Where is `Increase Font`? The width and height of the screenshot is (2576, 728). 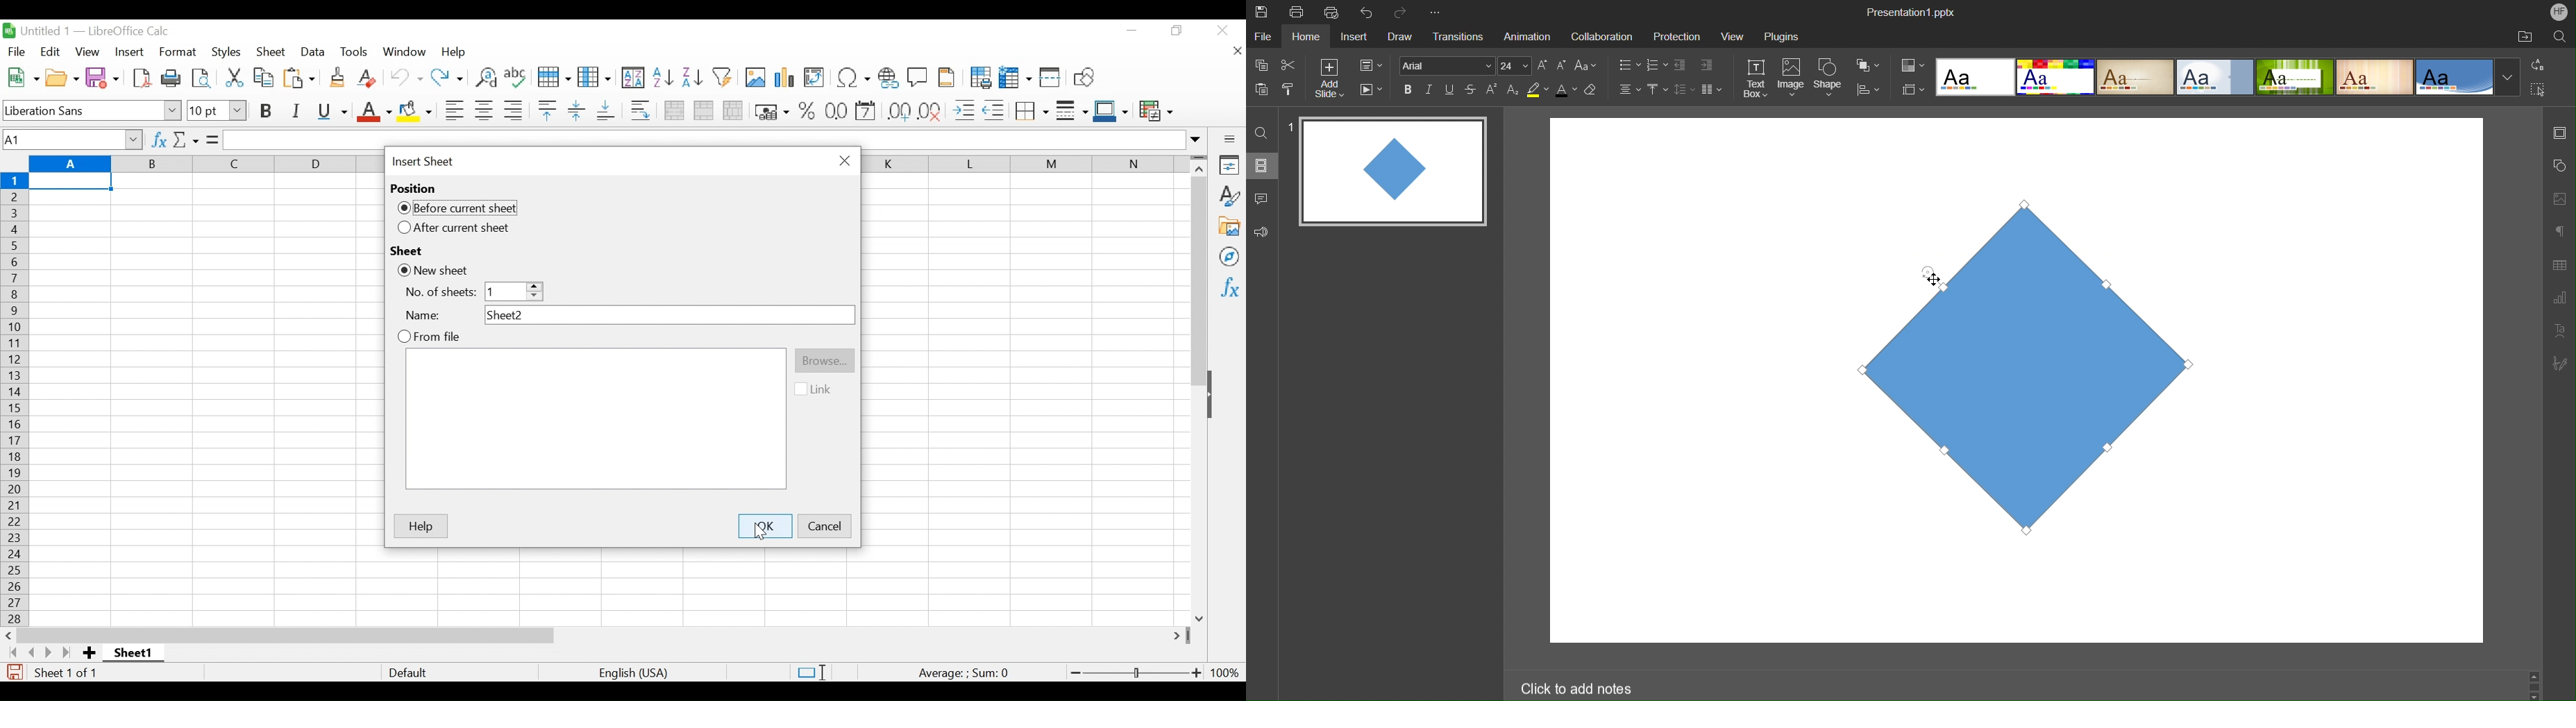
Increase Font is located at coordinates (1543, 66).